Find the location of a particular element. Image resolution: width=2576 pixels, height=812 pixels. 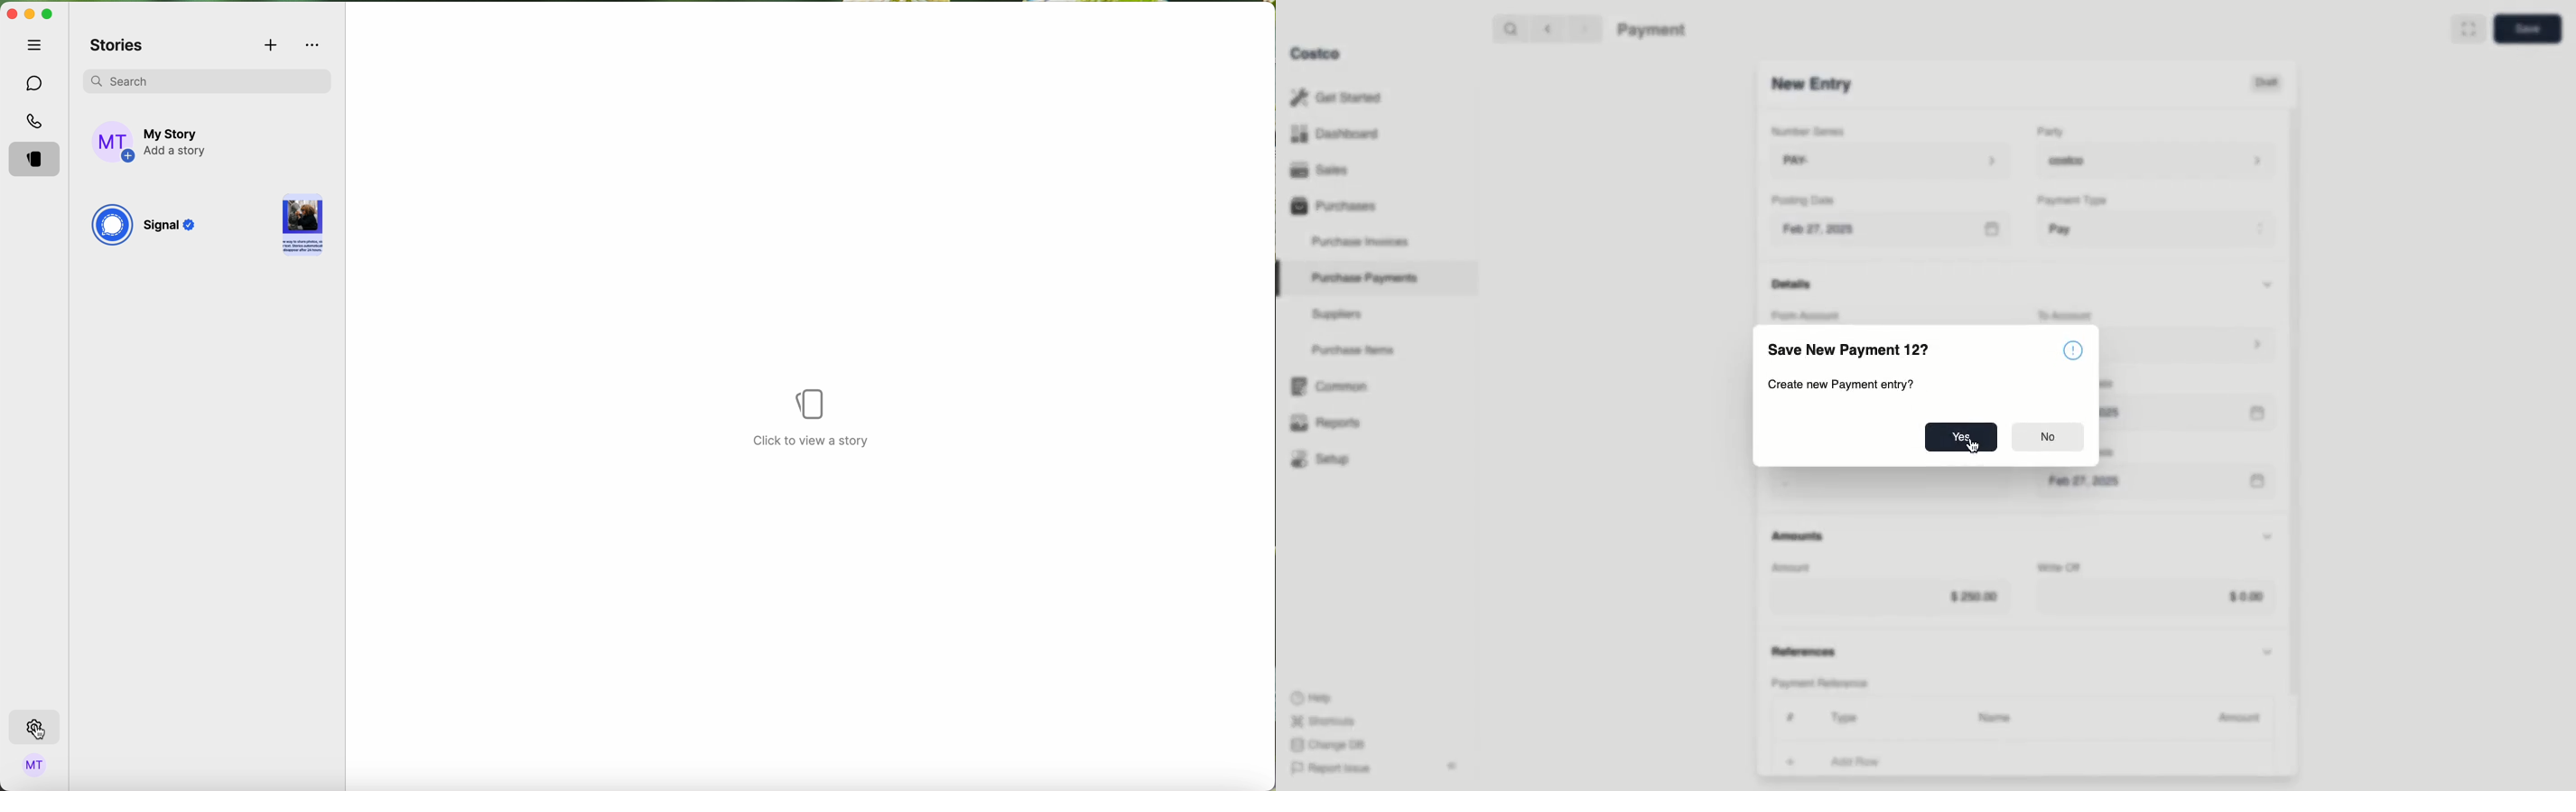

Change DB is located at coordinates (1331, 745).